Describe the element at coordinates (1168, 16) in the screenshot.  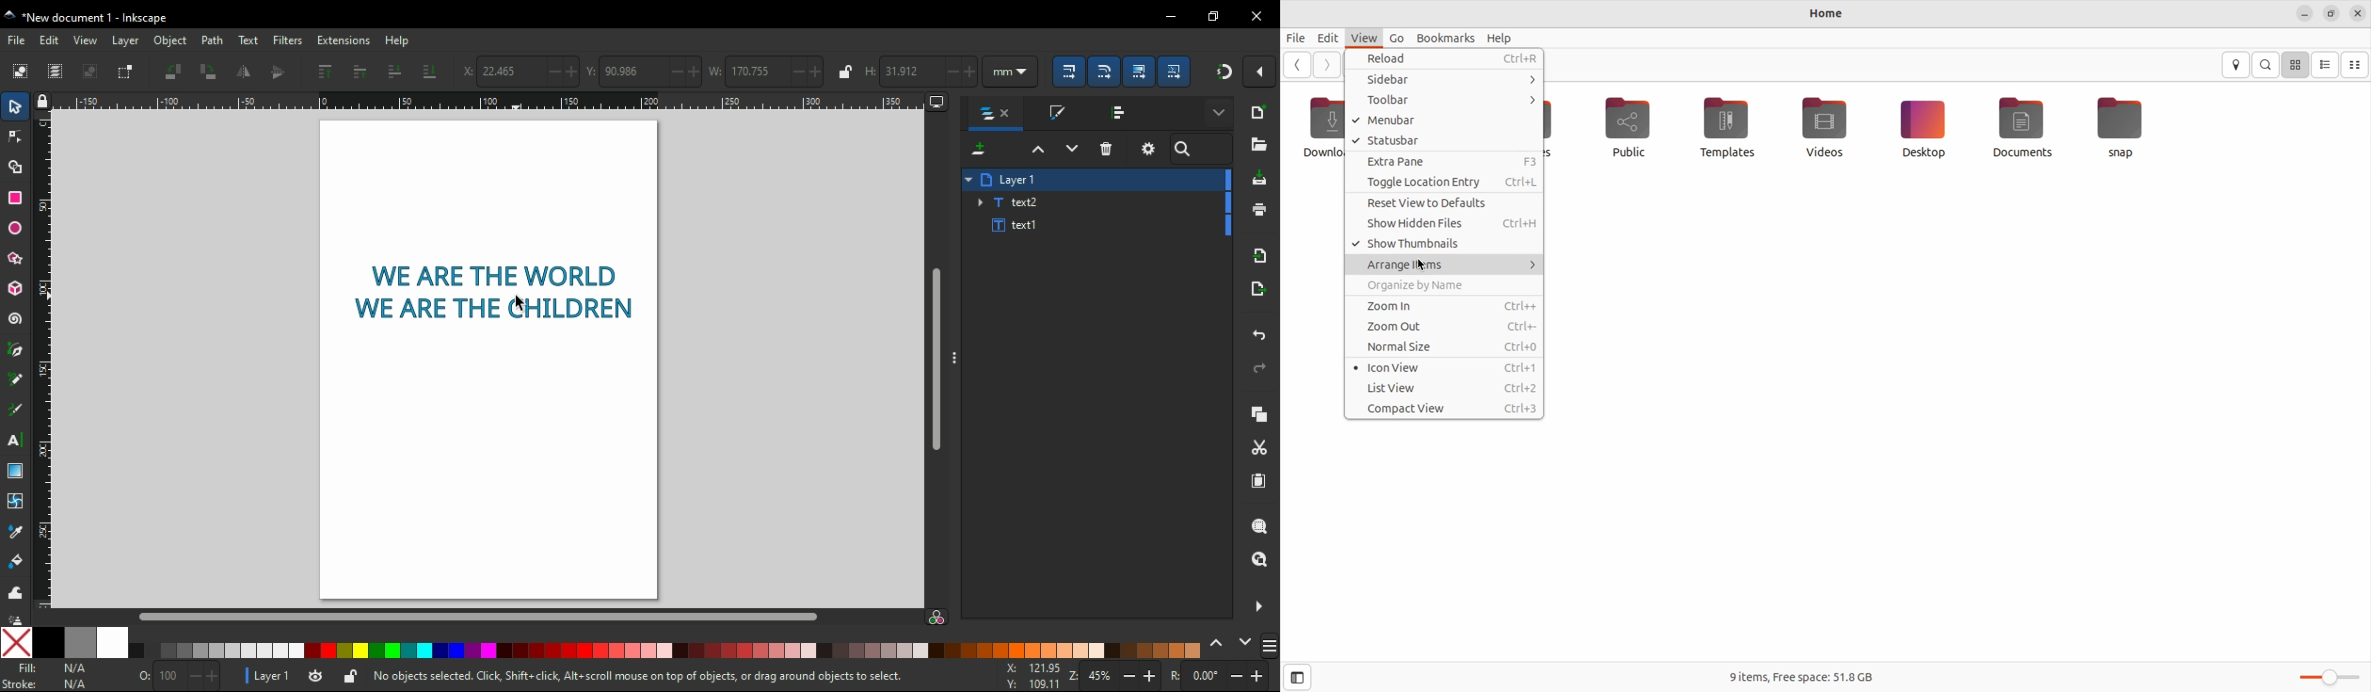
I see `minimize` at that location.